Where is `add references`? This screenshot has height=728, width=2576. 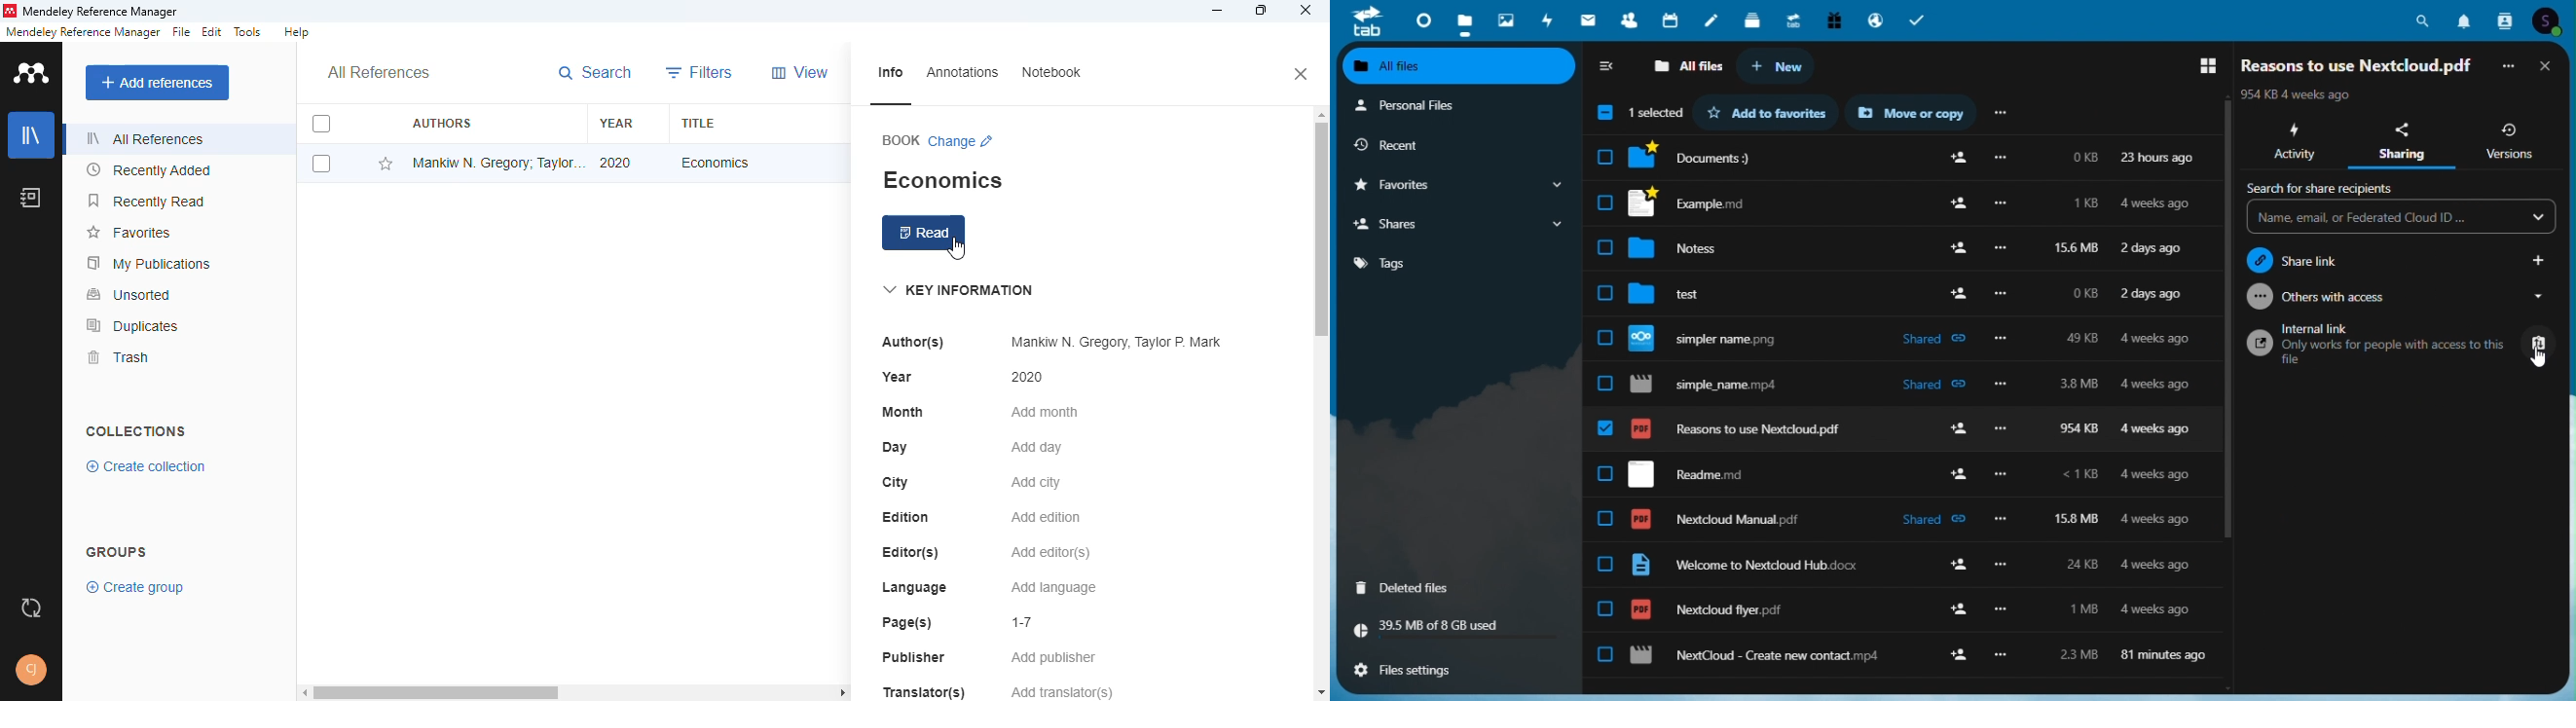 add references is located at coordinates (158, 83).